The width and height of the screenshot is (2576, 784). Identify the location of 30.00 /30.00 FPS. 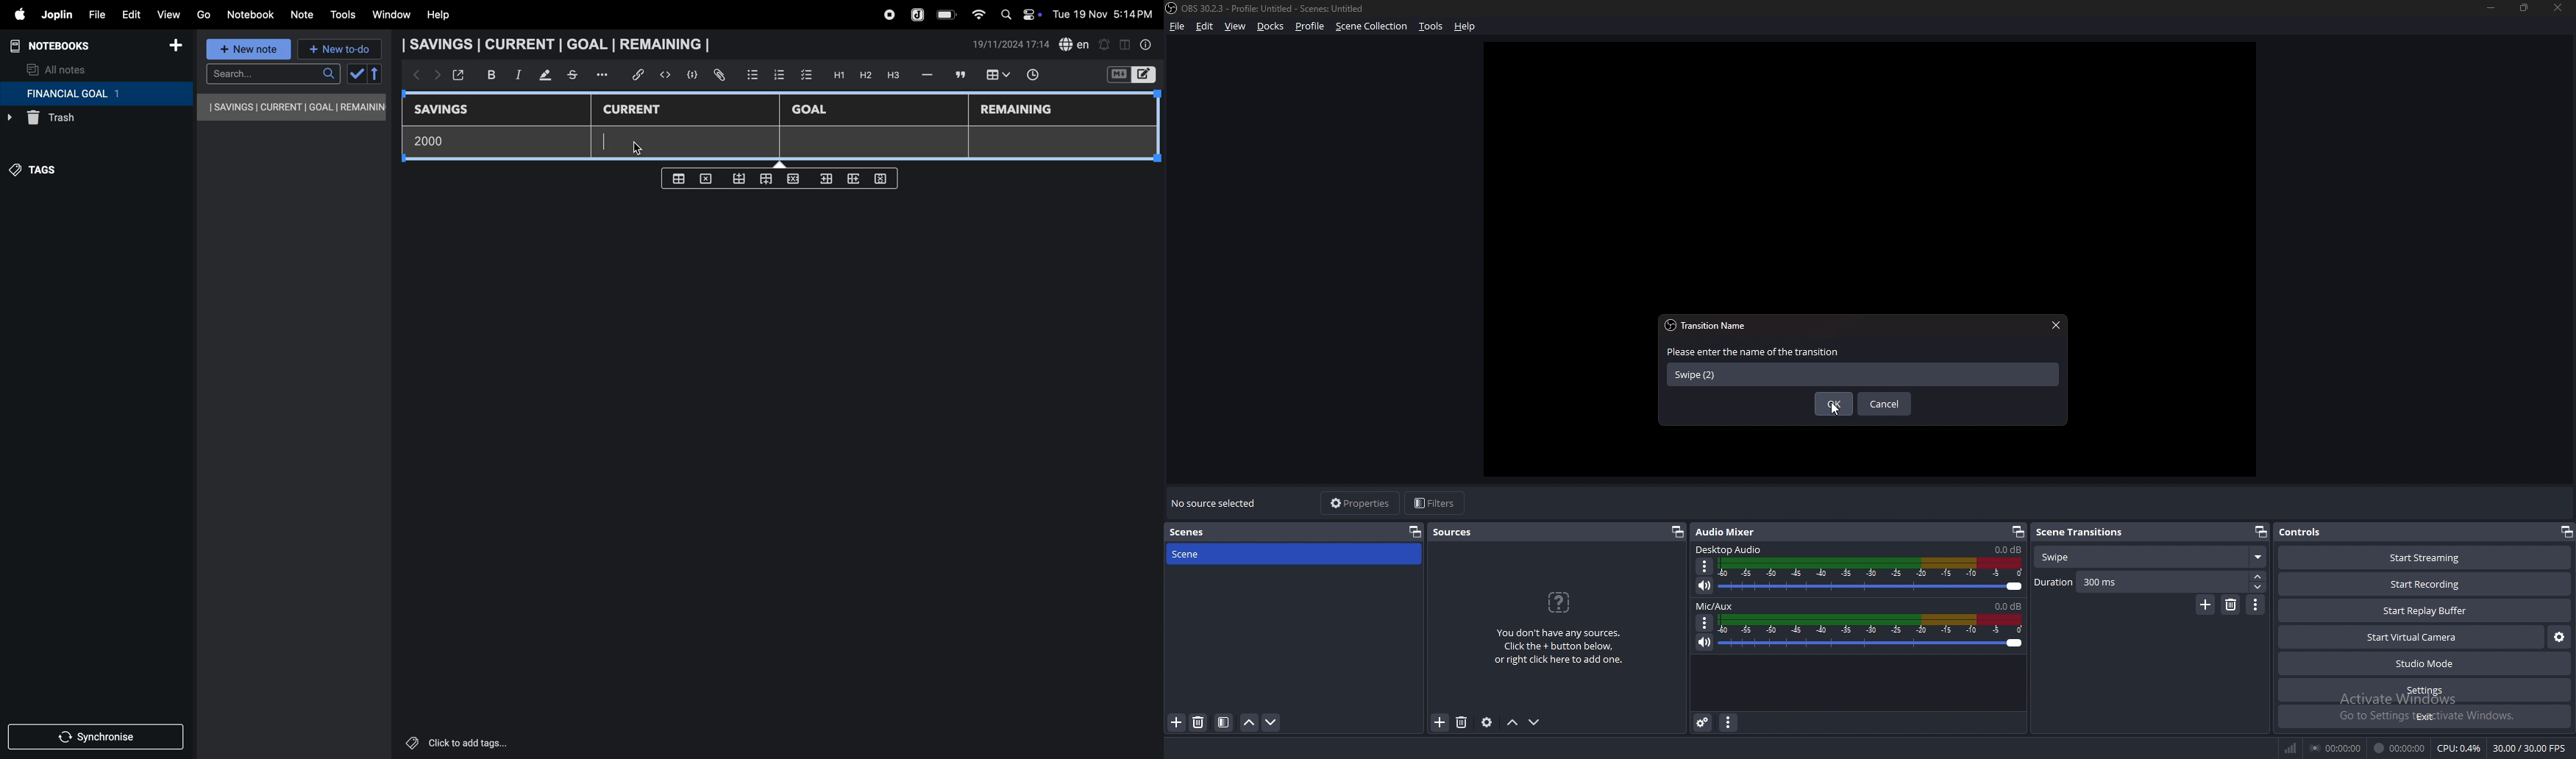
(2530, 748).